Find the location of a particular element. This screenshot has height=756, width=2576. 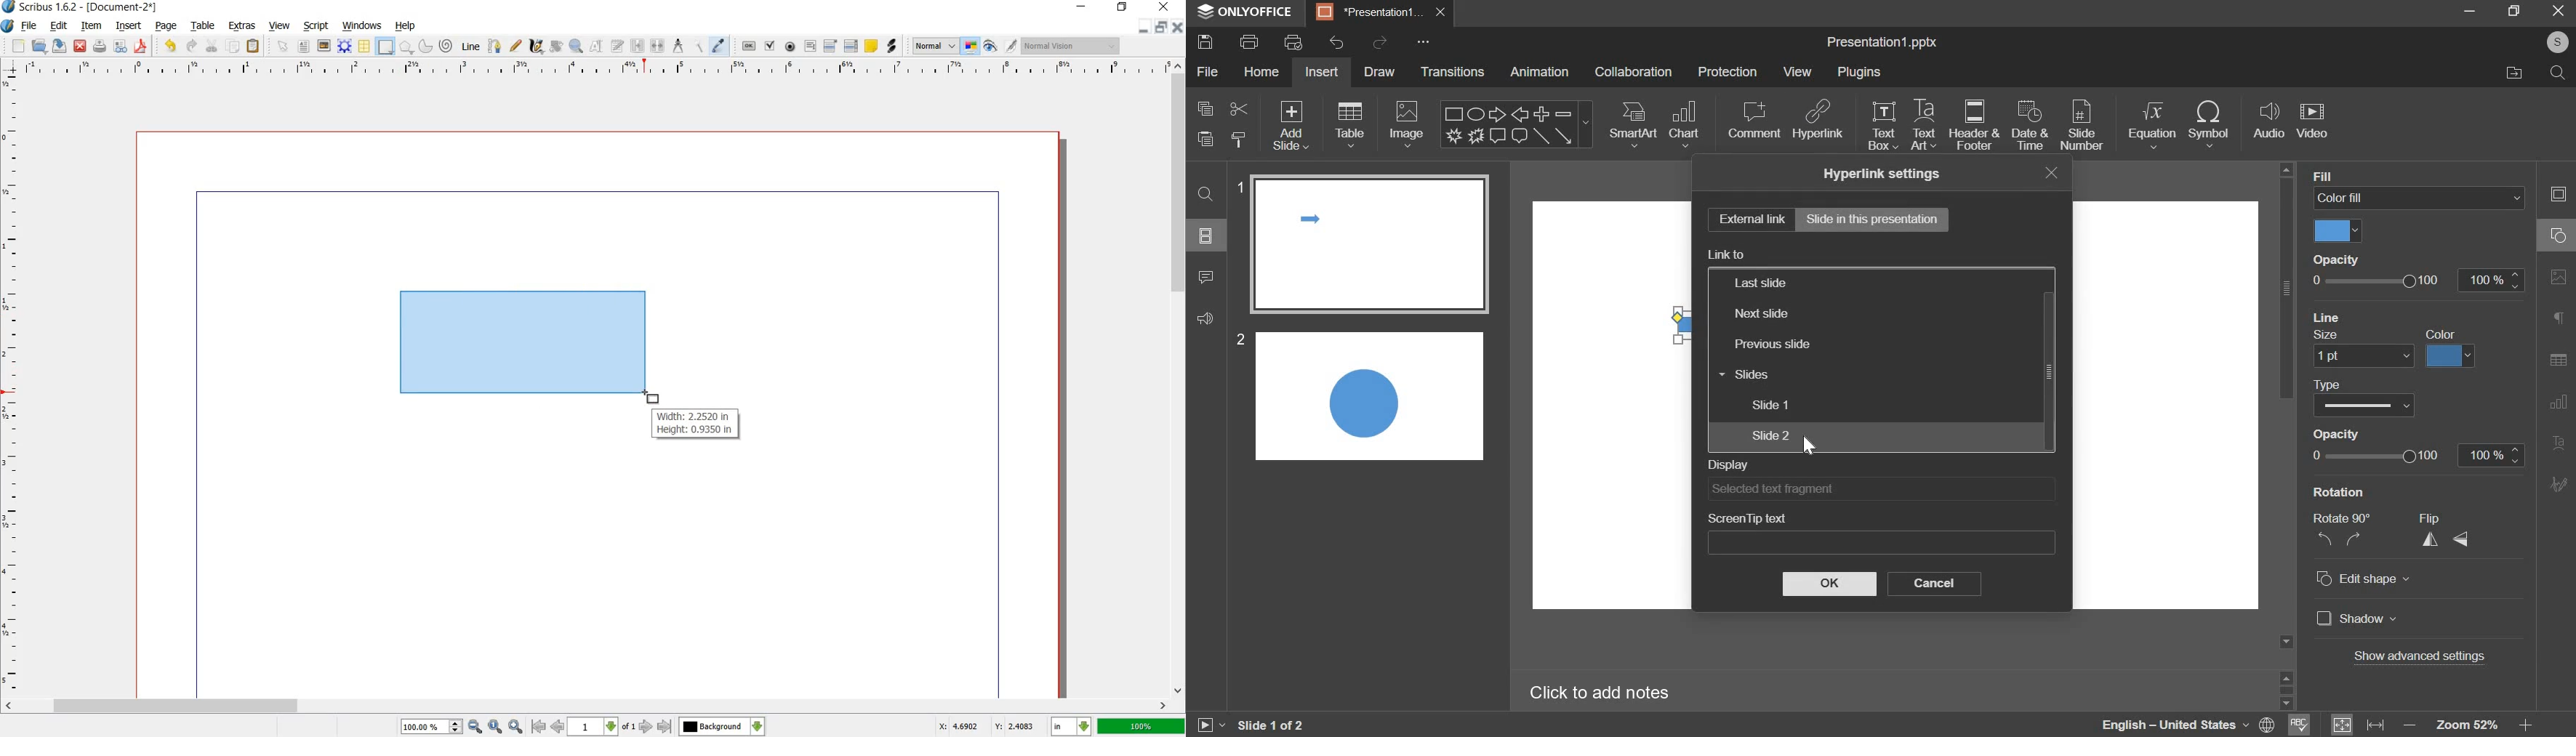

TABLE is located at coordinates (365, 47).